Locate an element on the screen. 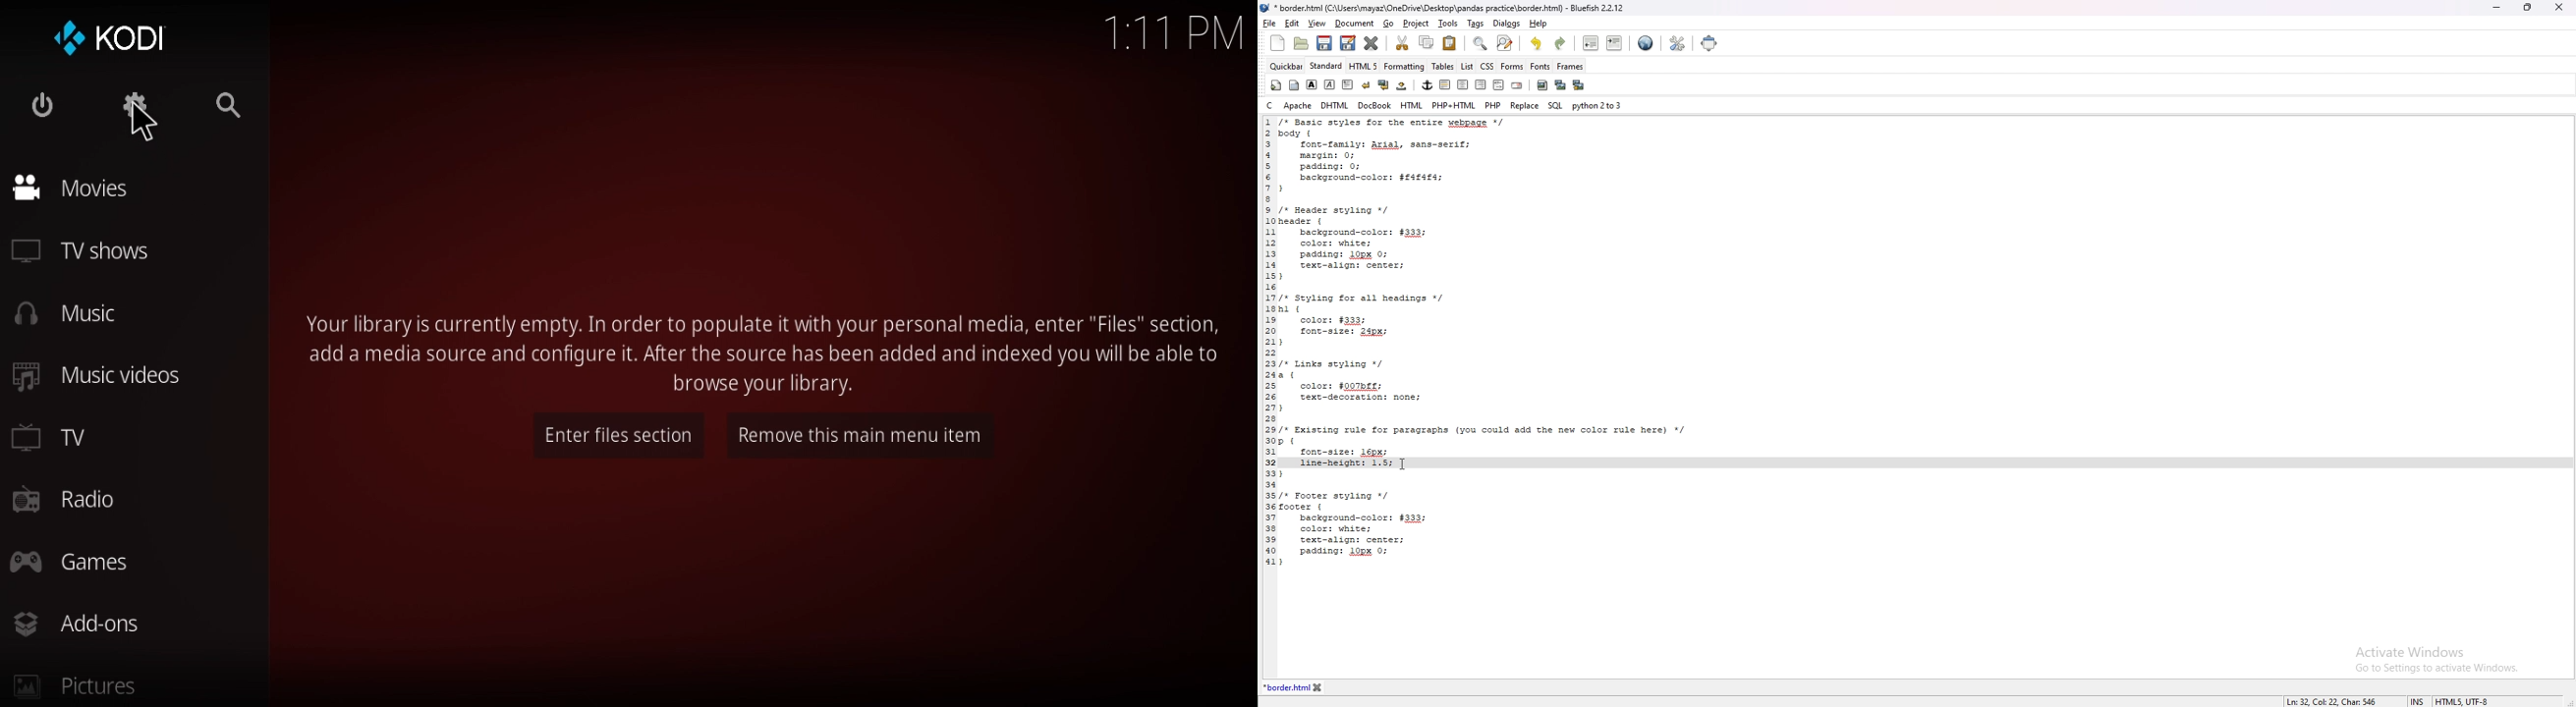 The image size is (2576, 728). tags is located at coordinates (1475, 23).